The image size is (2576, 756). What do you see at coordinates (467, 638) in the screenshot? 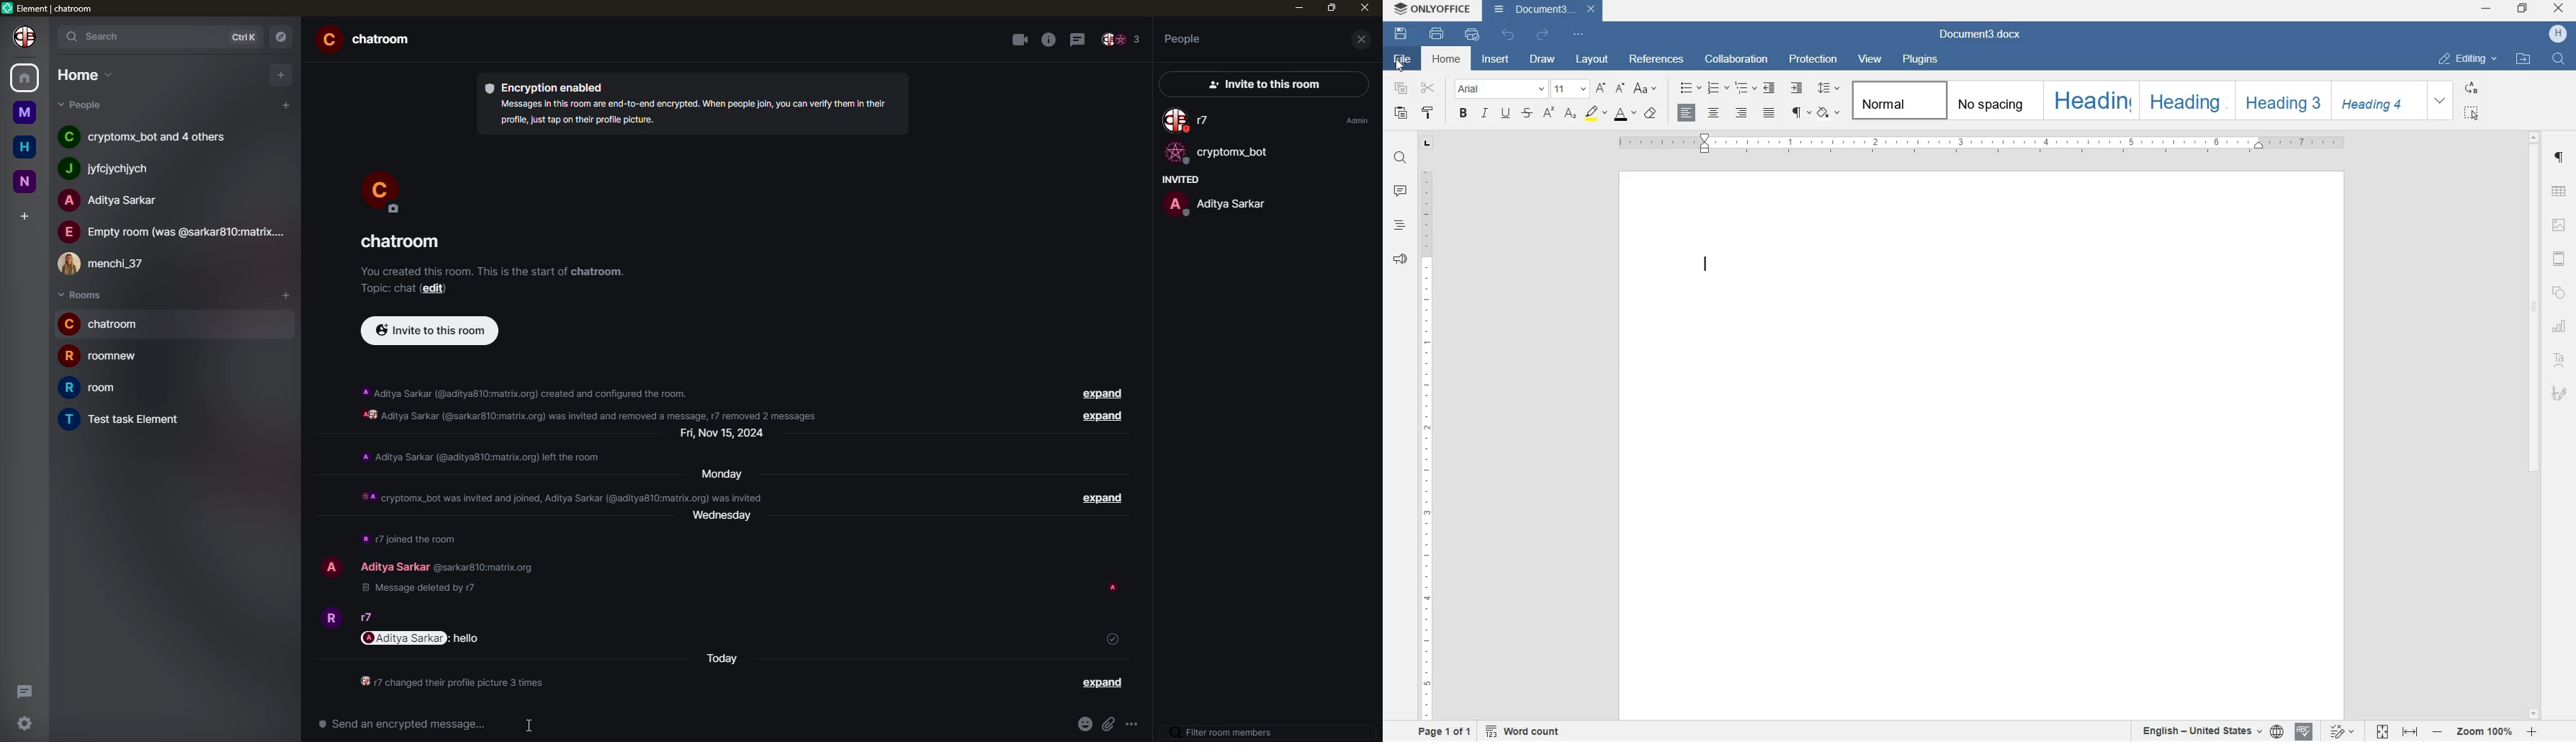
I see `message` at bounding box center [467, 638].